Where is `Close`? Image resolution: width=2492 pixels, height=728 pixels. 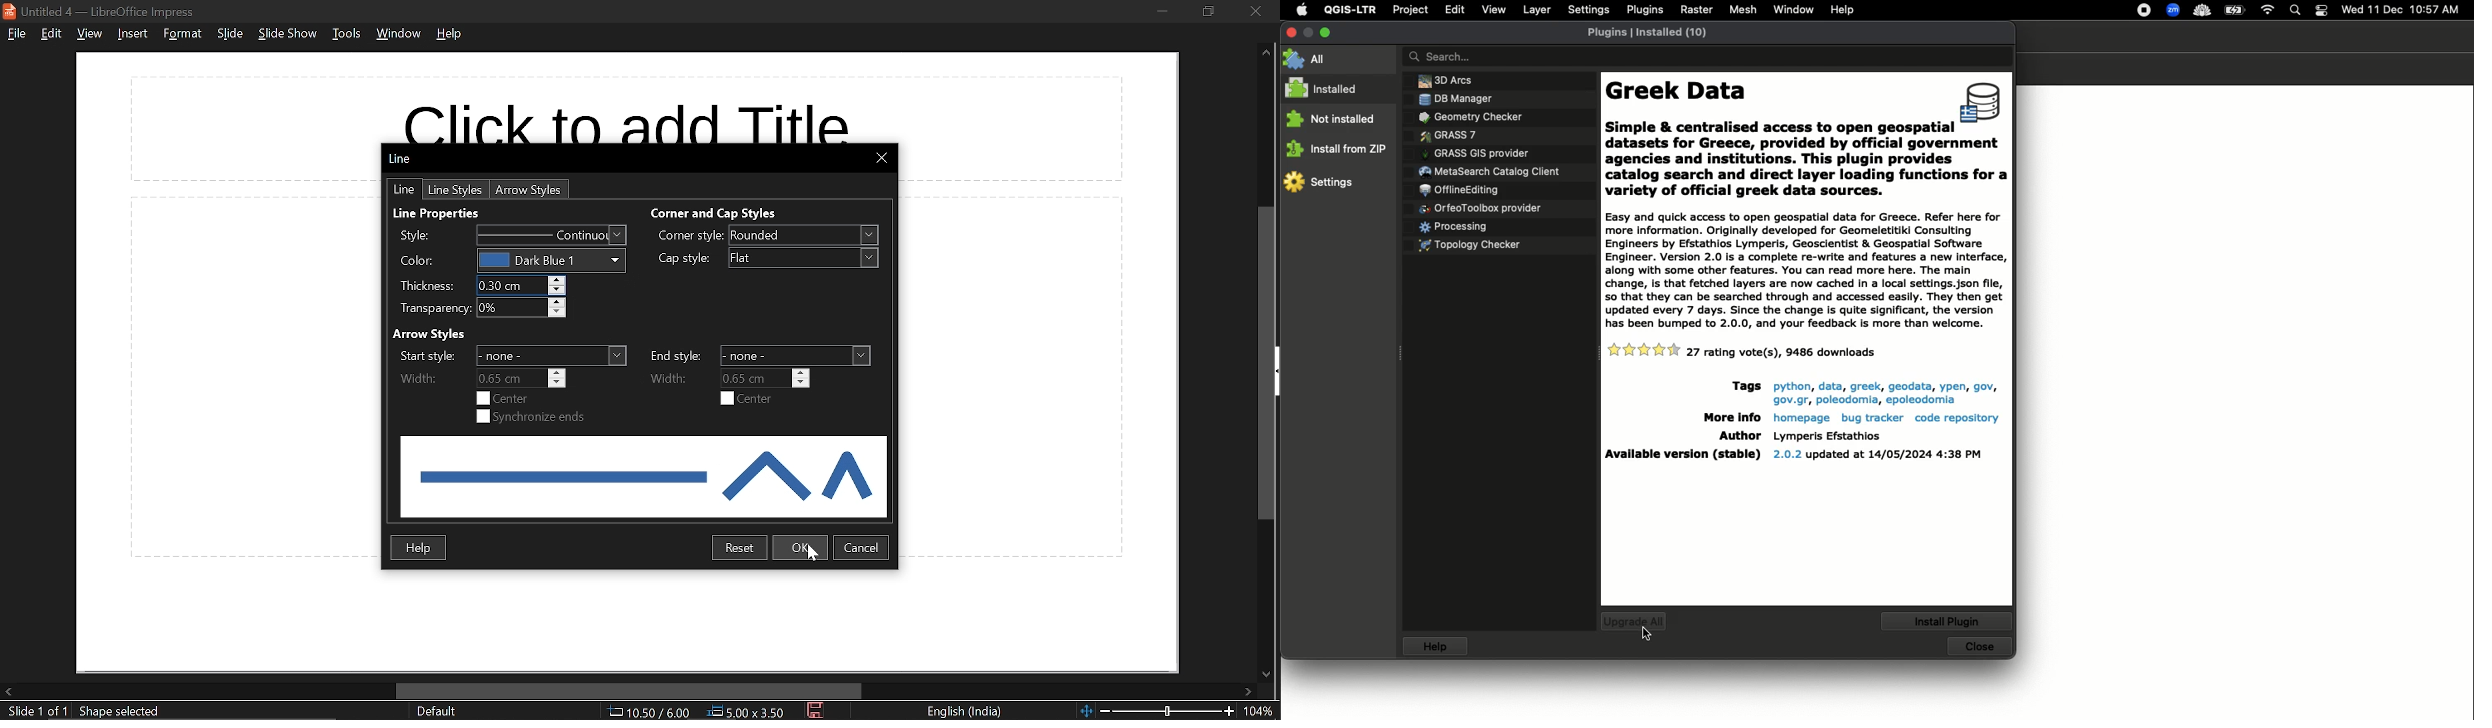 Close is located at coordinates (1979, 647).